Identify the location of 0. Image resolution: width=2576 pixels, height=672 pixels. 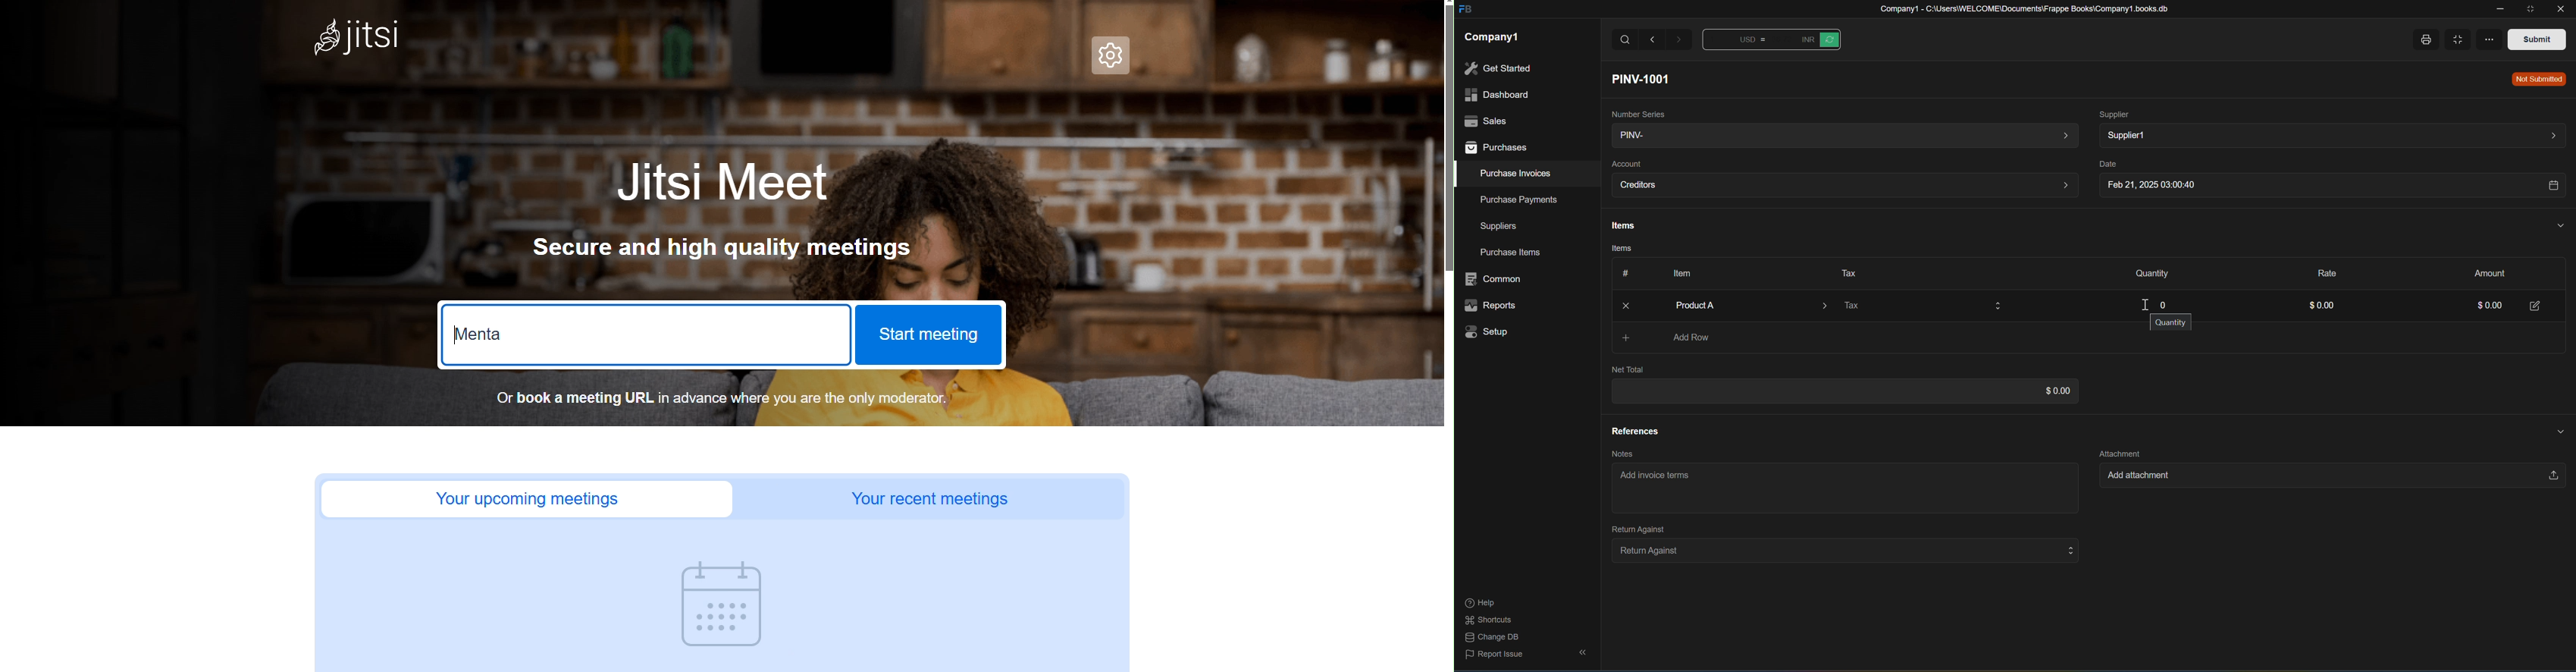
(2161, 304).